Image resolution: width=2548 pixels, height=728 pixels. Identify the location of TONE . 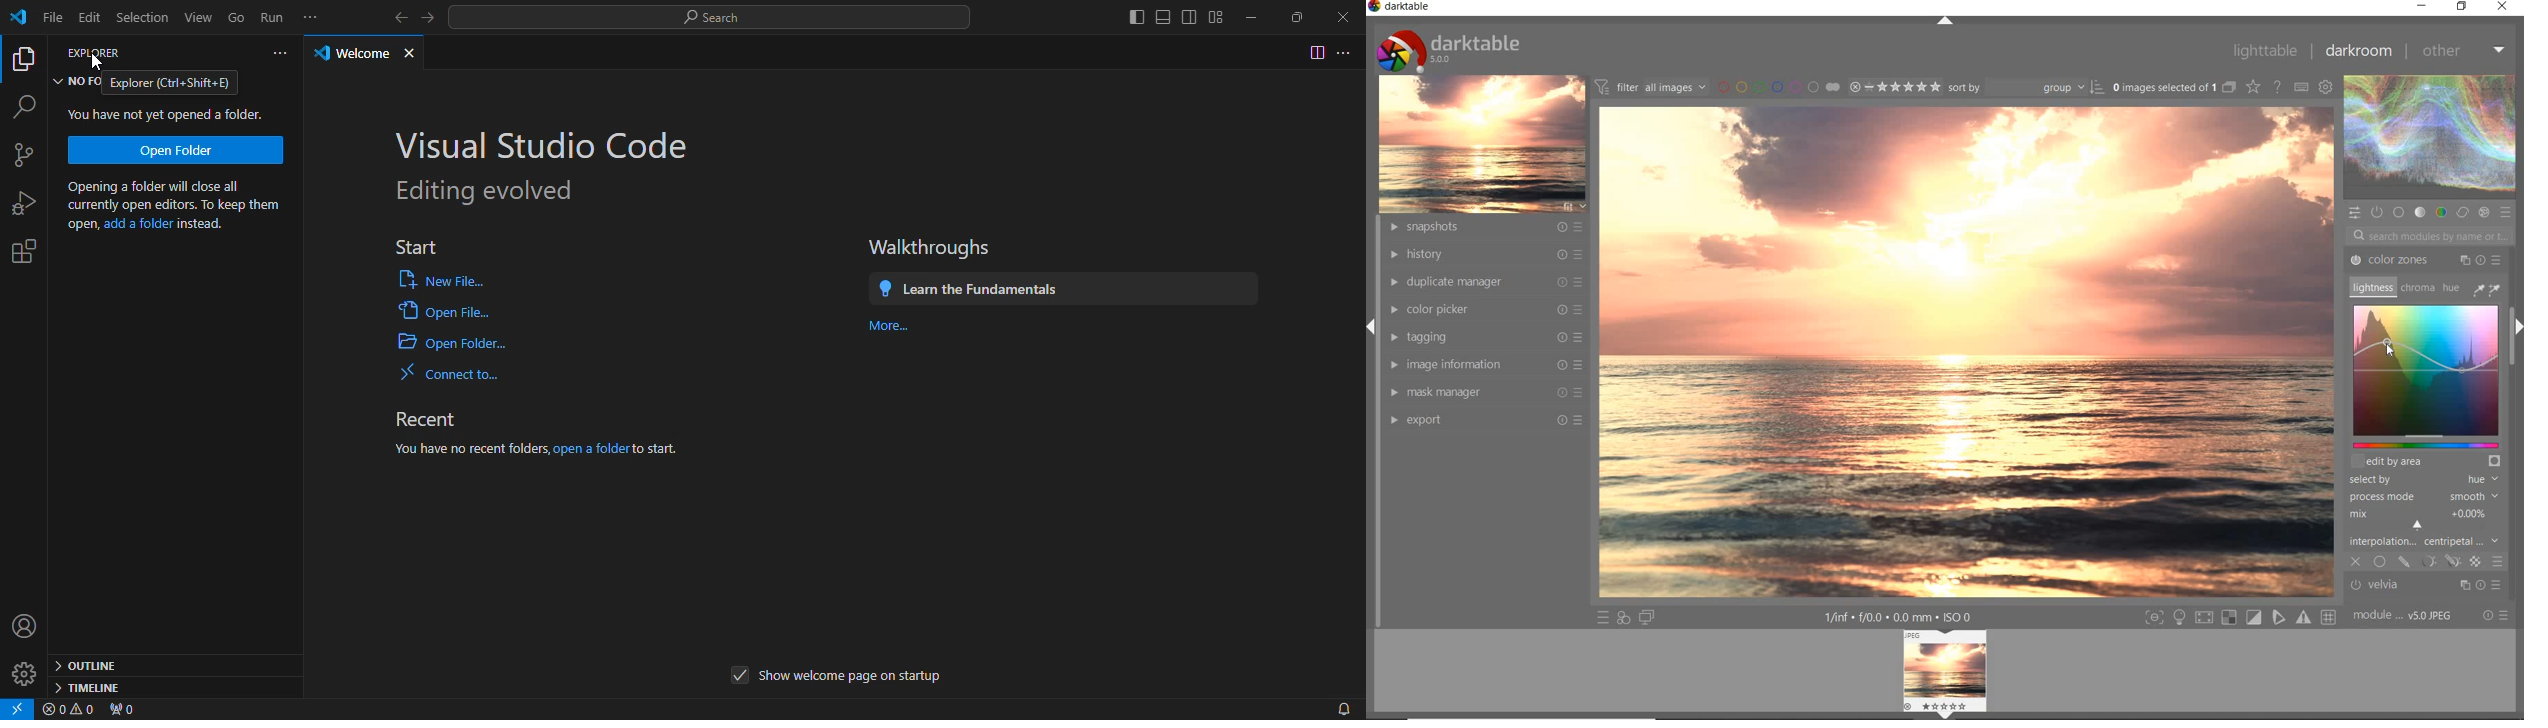
(2420, 212).